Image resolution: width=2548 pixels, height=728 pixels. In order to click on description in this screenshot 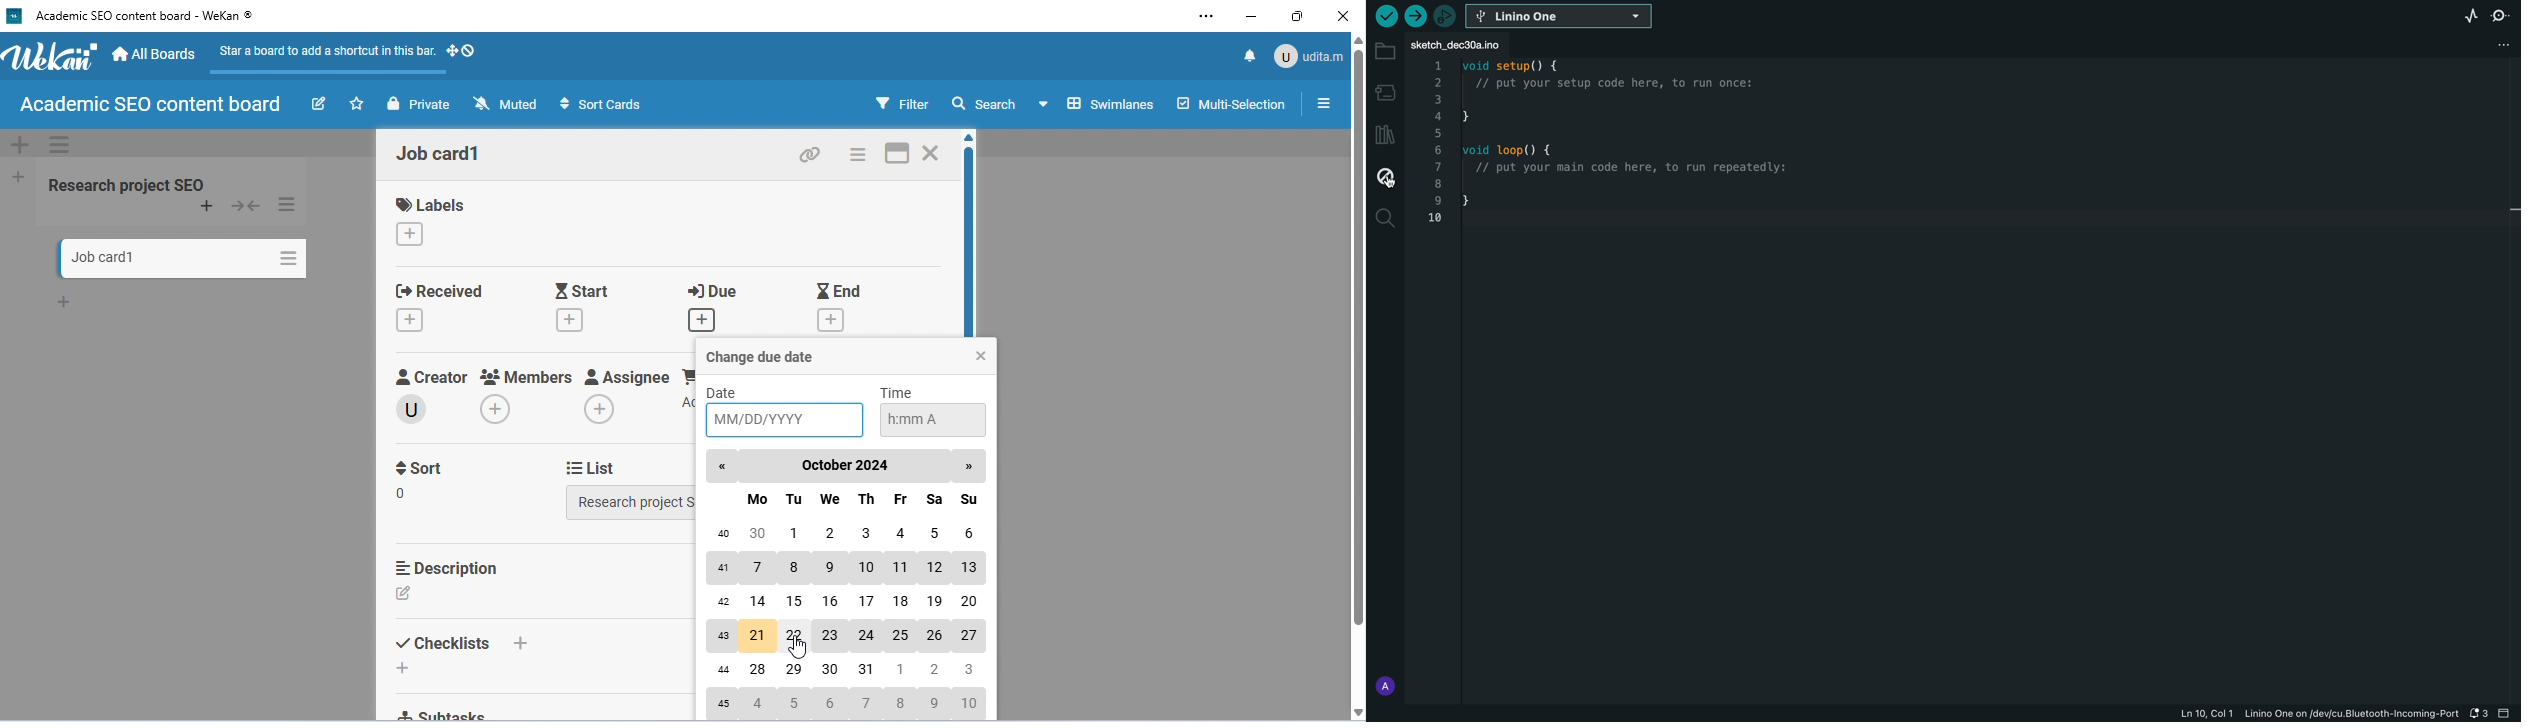, I will do `click(452, 567)`.